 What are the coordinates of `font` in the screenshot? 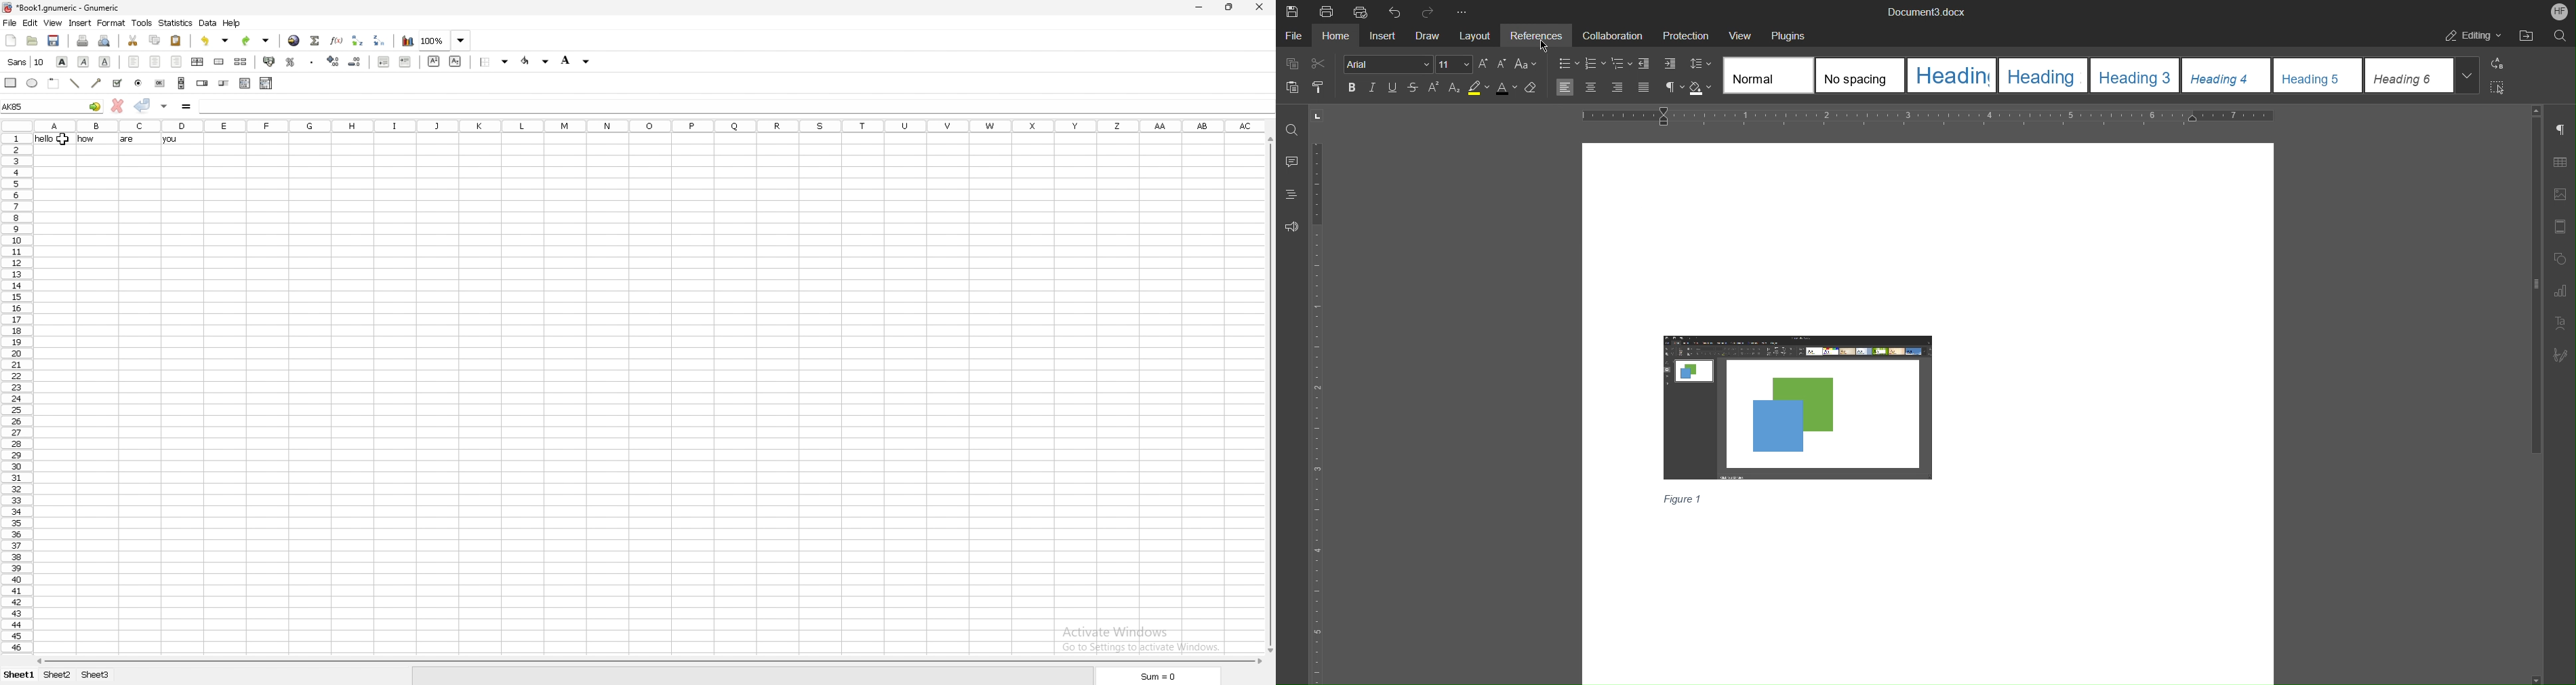 It's located at (25, 62).